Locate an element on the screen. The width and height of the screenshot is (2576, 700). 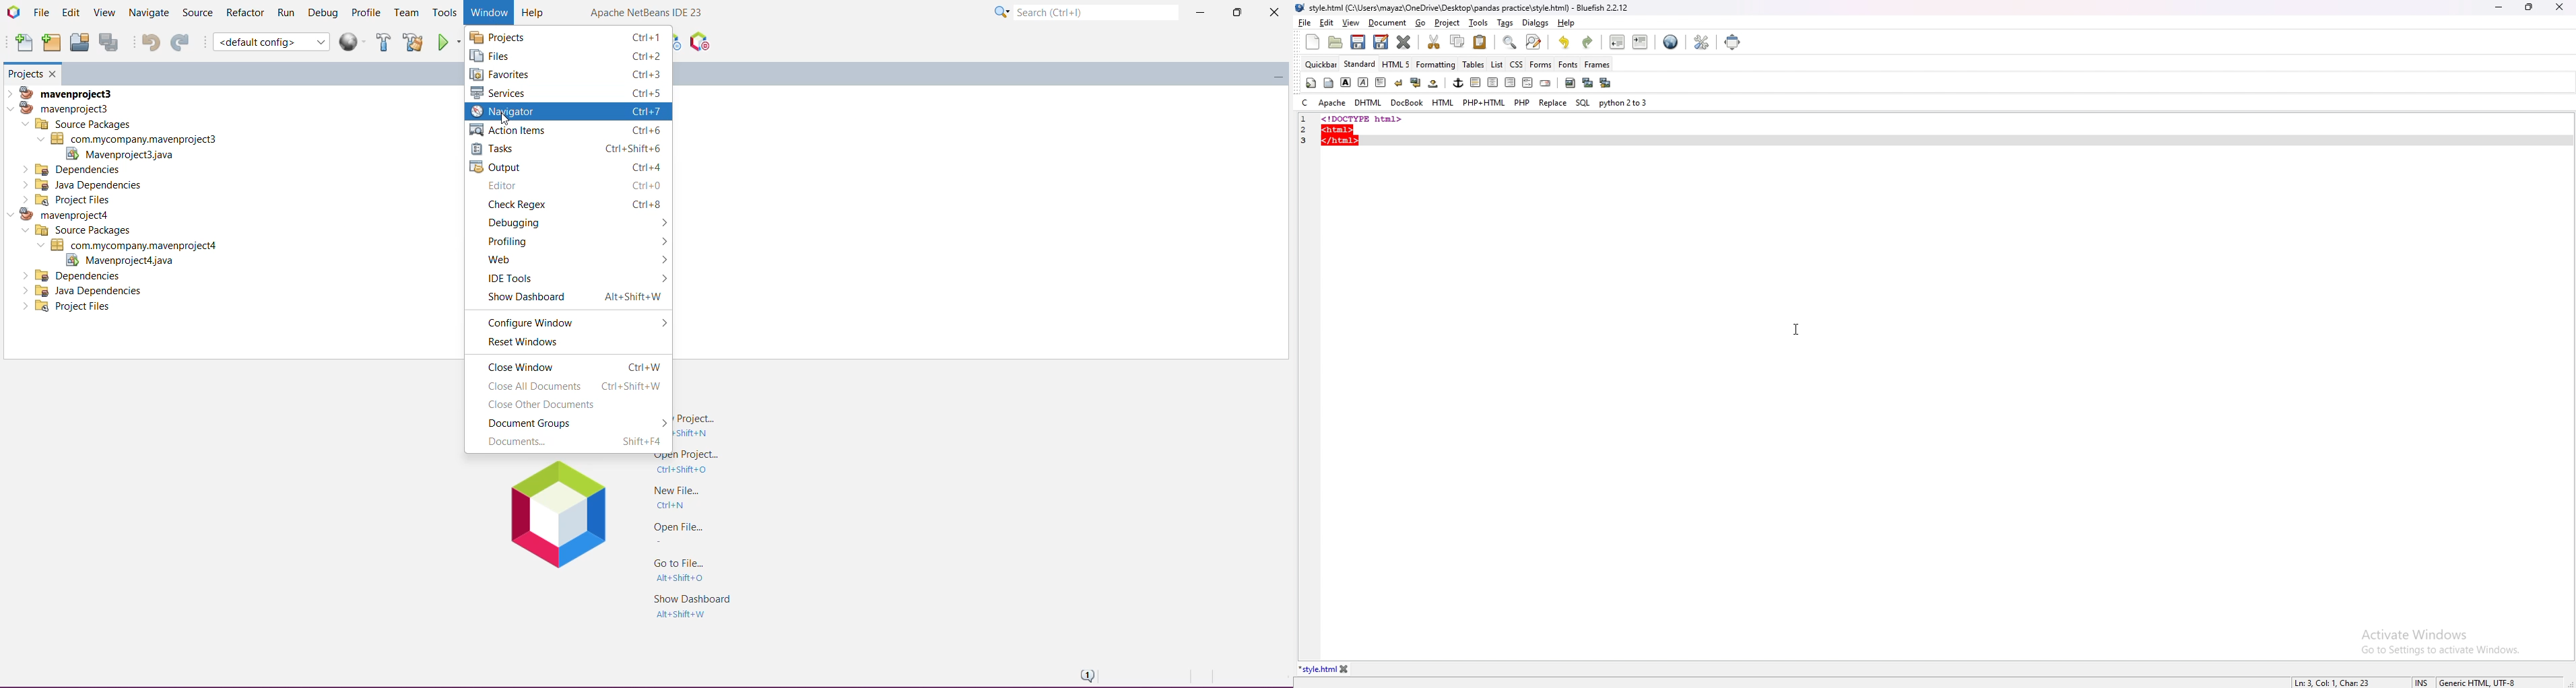
file name is located at coordinates (1464, 9).